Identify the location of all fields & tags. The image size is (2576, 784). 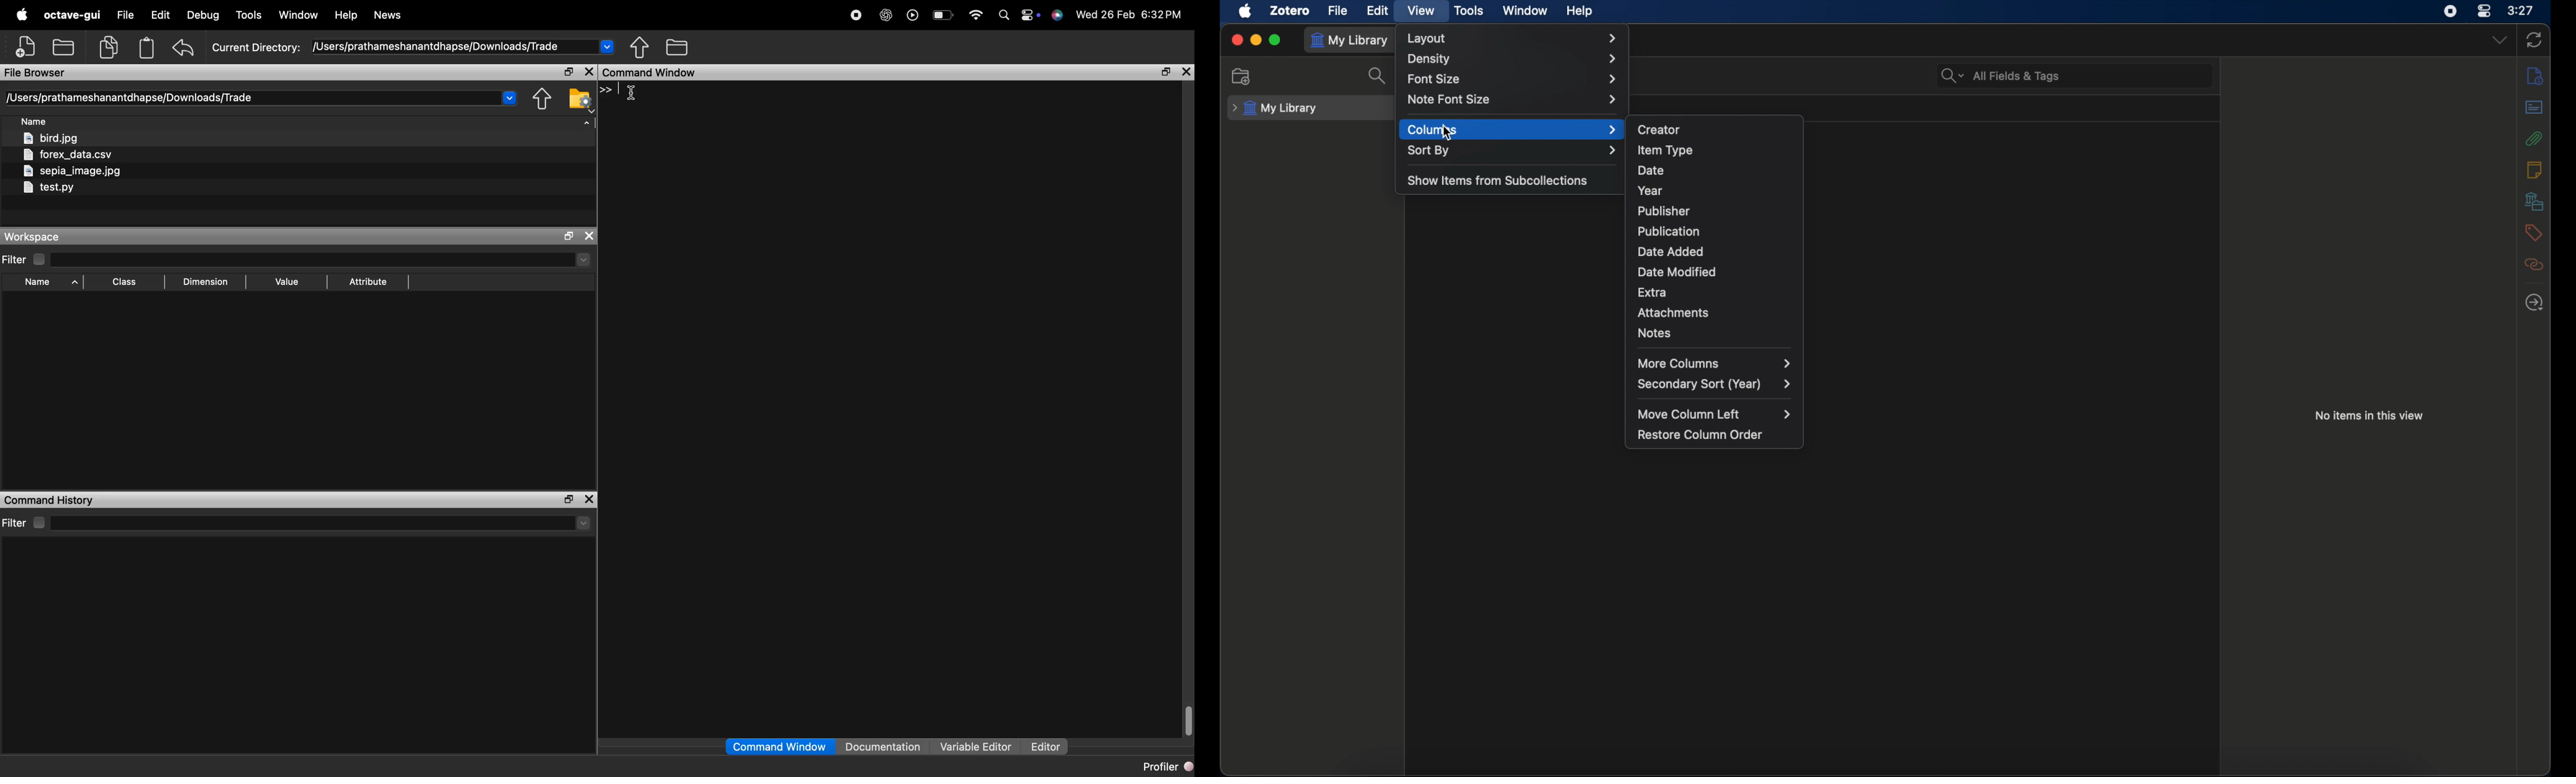
(2001, 76).